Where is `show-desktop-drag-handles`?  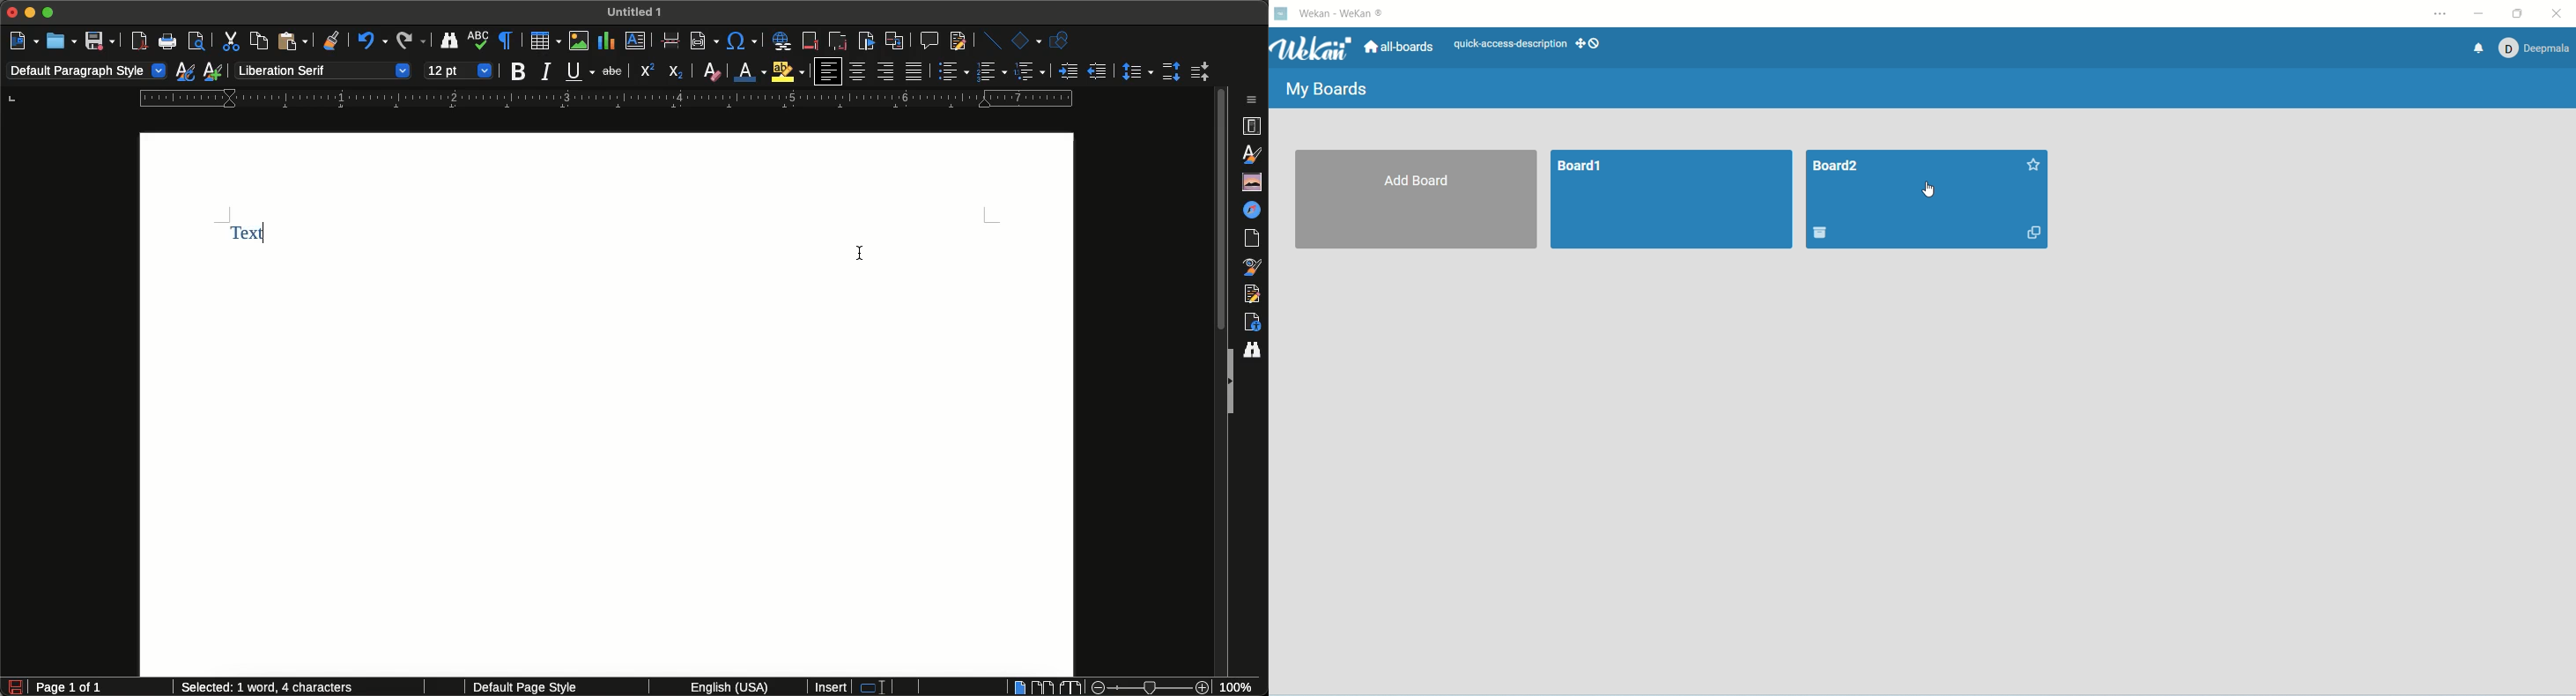
show-desktop-drag-handles is located at coordinates (1591, 44).